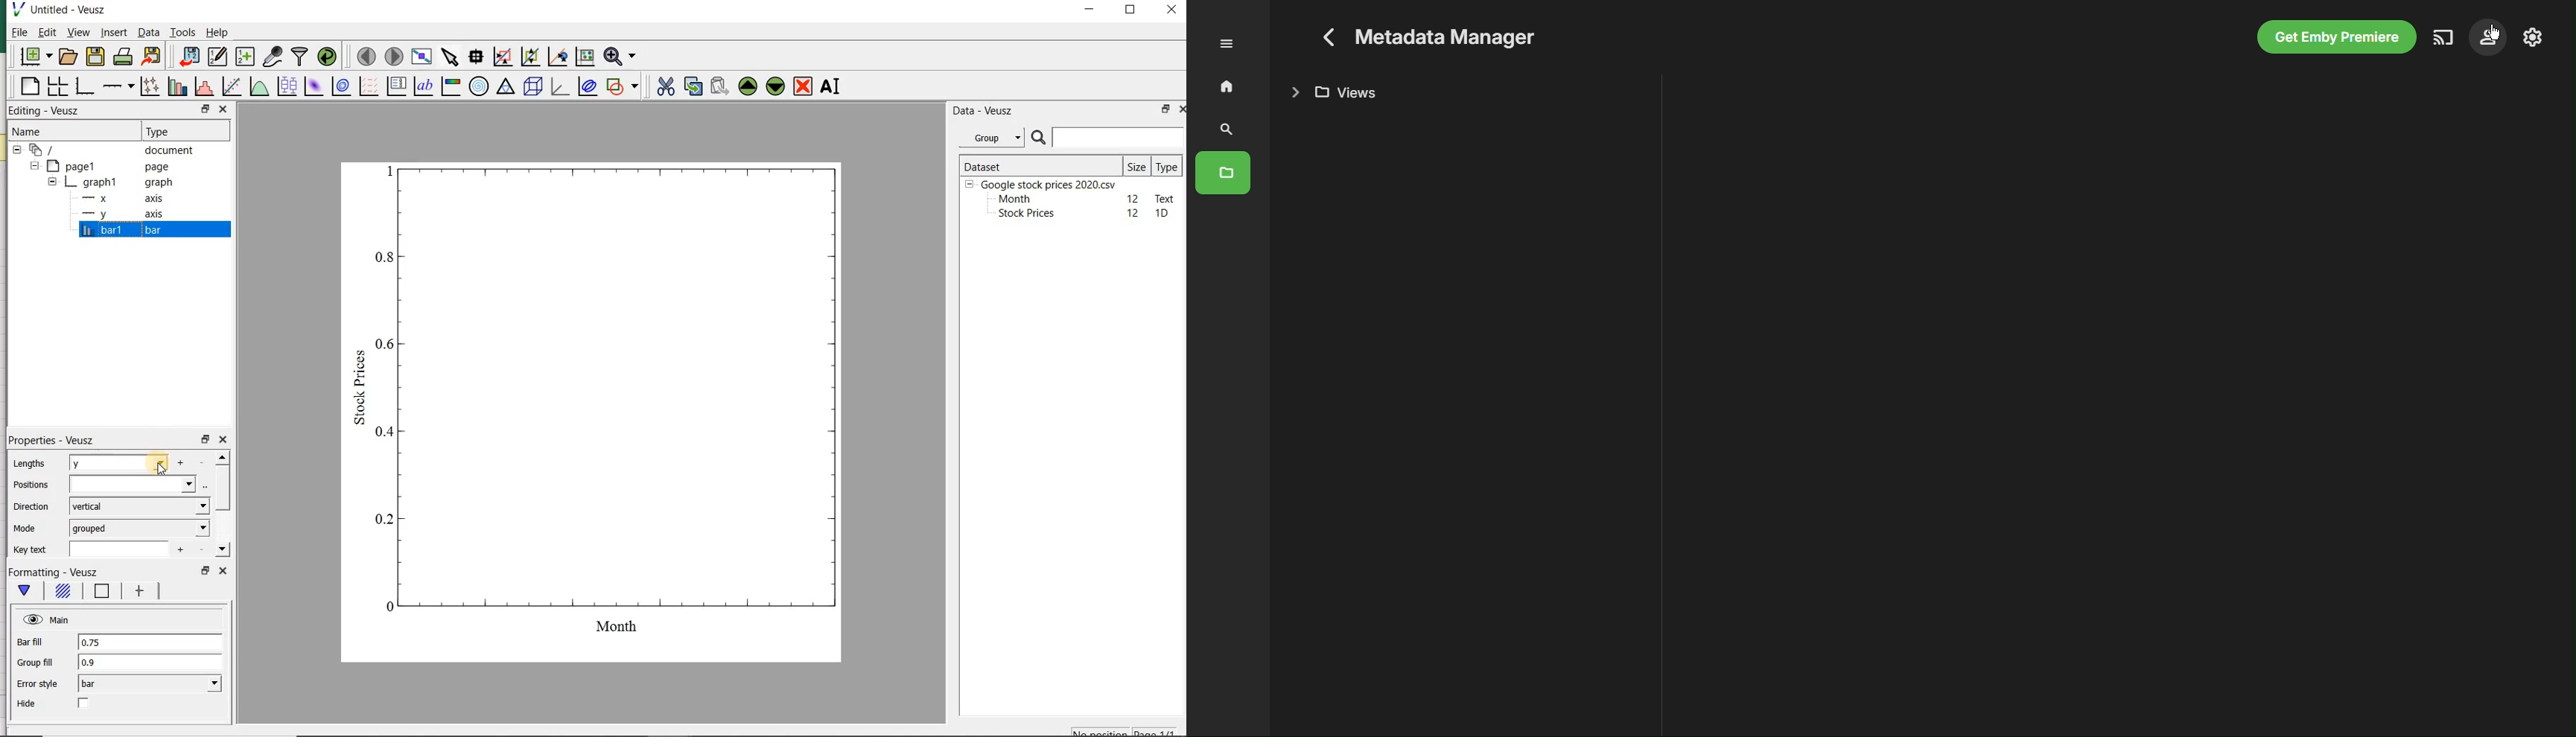  I want to click on plot key, so click(396, 88).